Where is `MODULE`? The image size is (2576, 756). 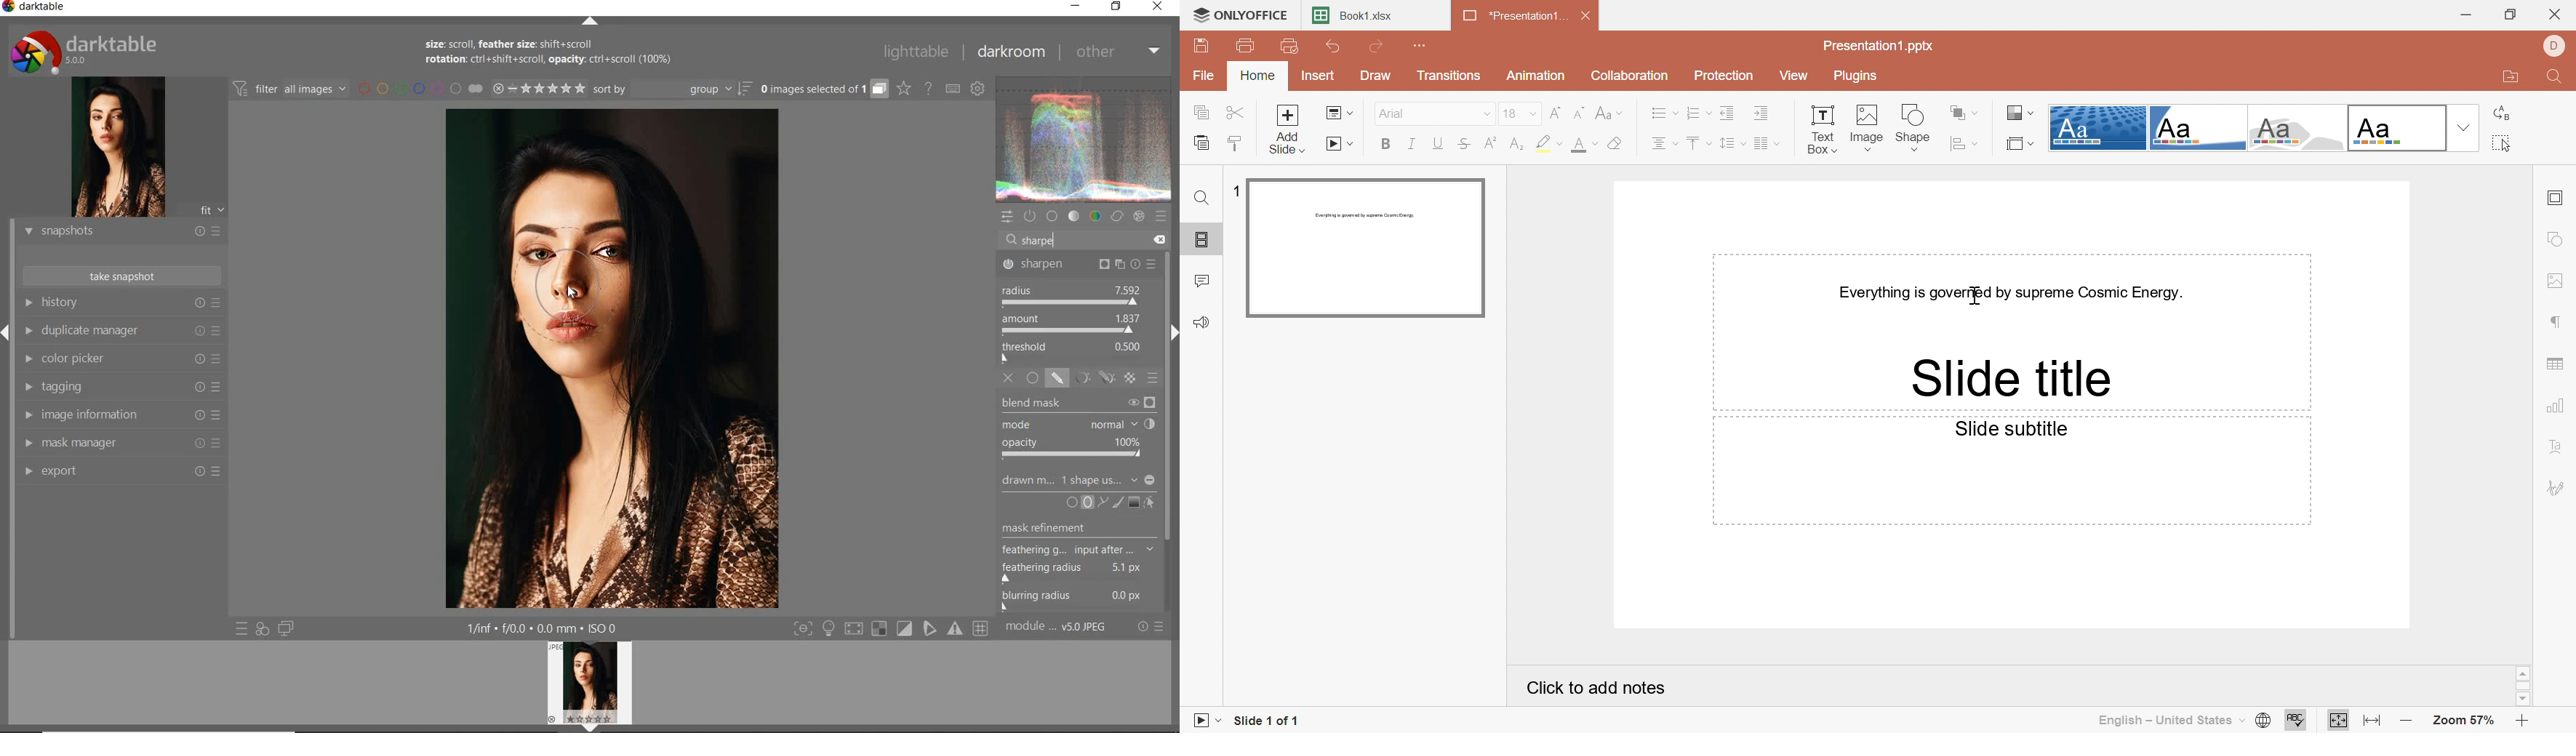 MODULE is located at coordinates (1059, 630).